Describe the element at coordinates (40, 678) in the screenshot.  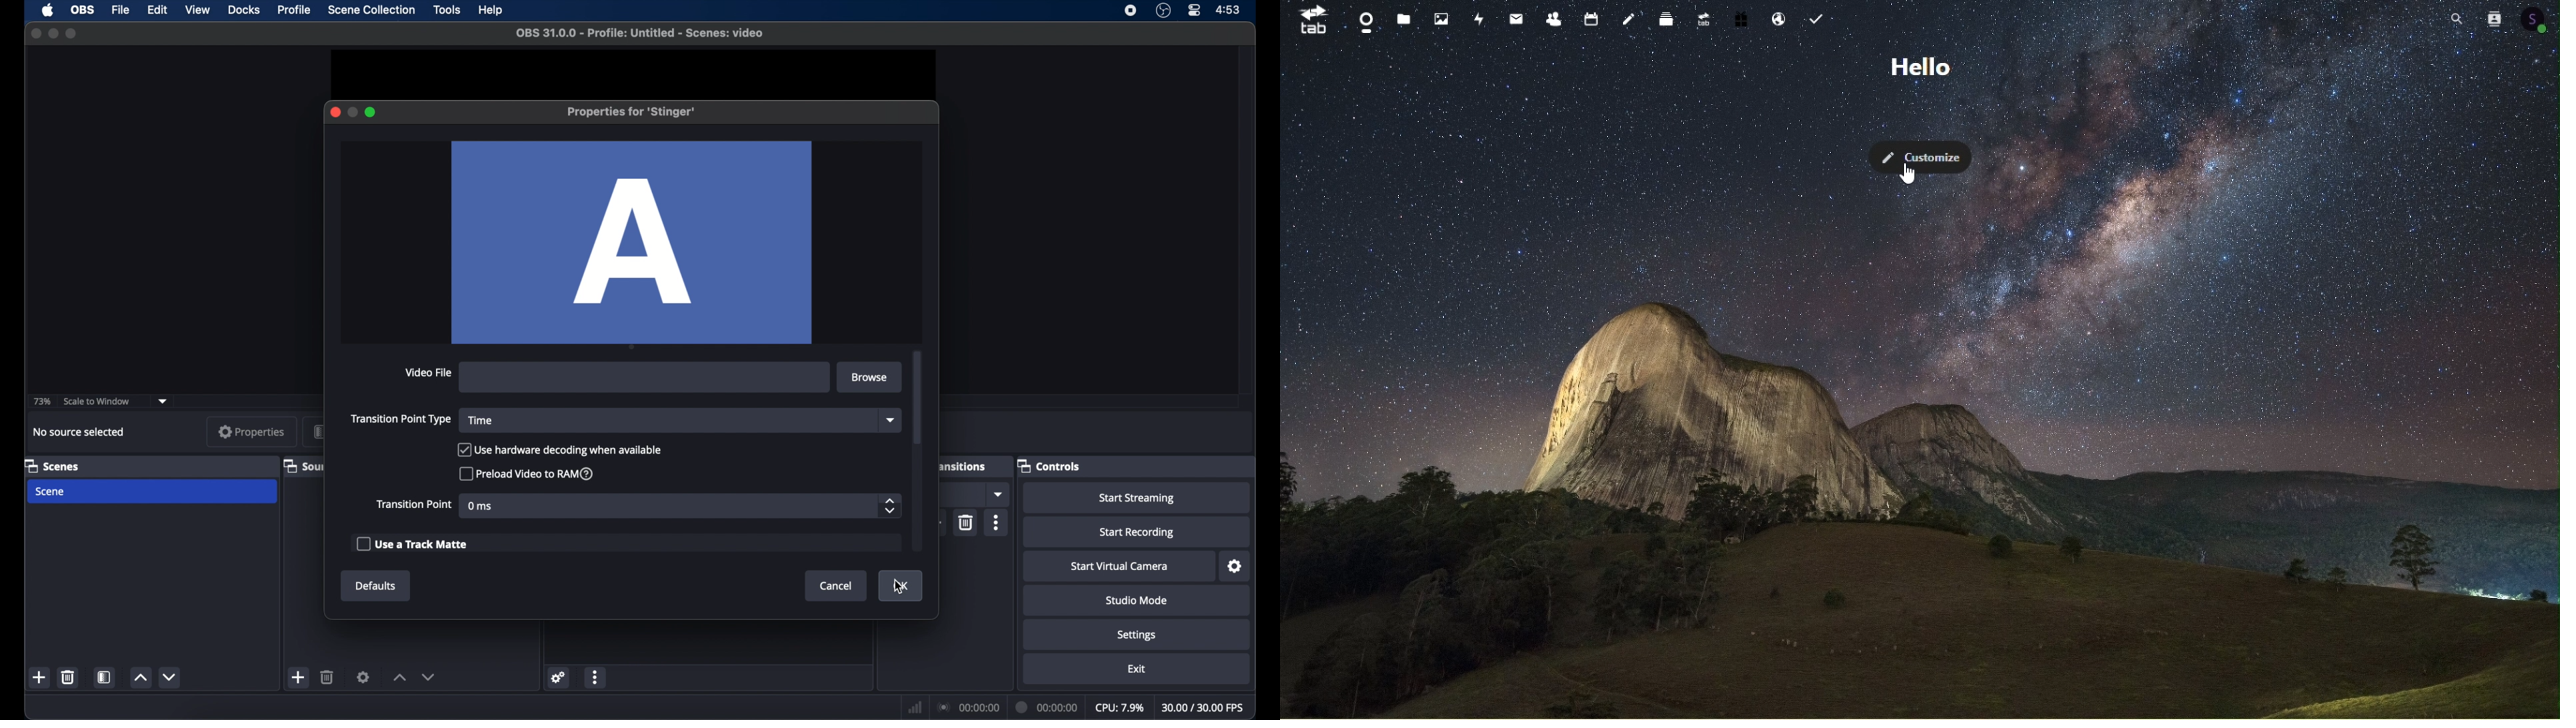
I see `add` at that location.